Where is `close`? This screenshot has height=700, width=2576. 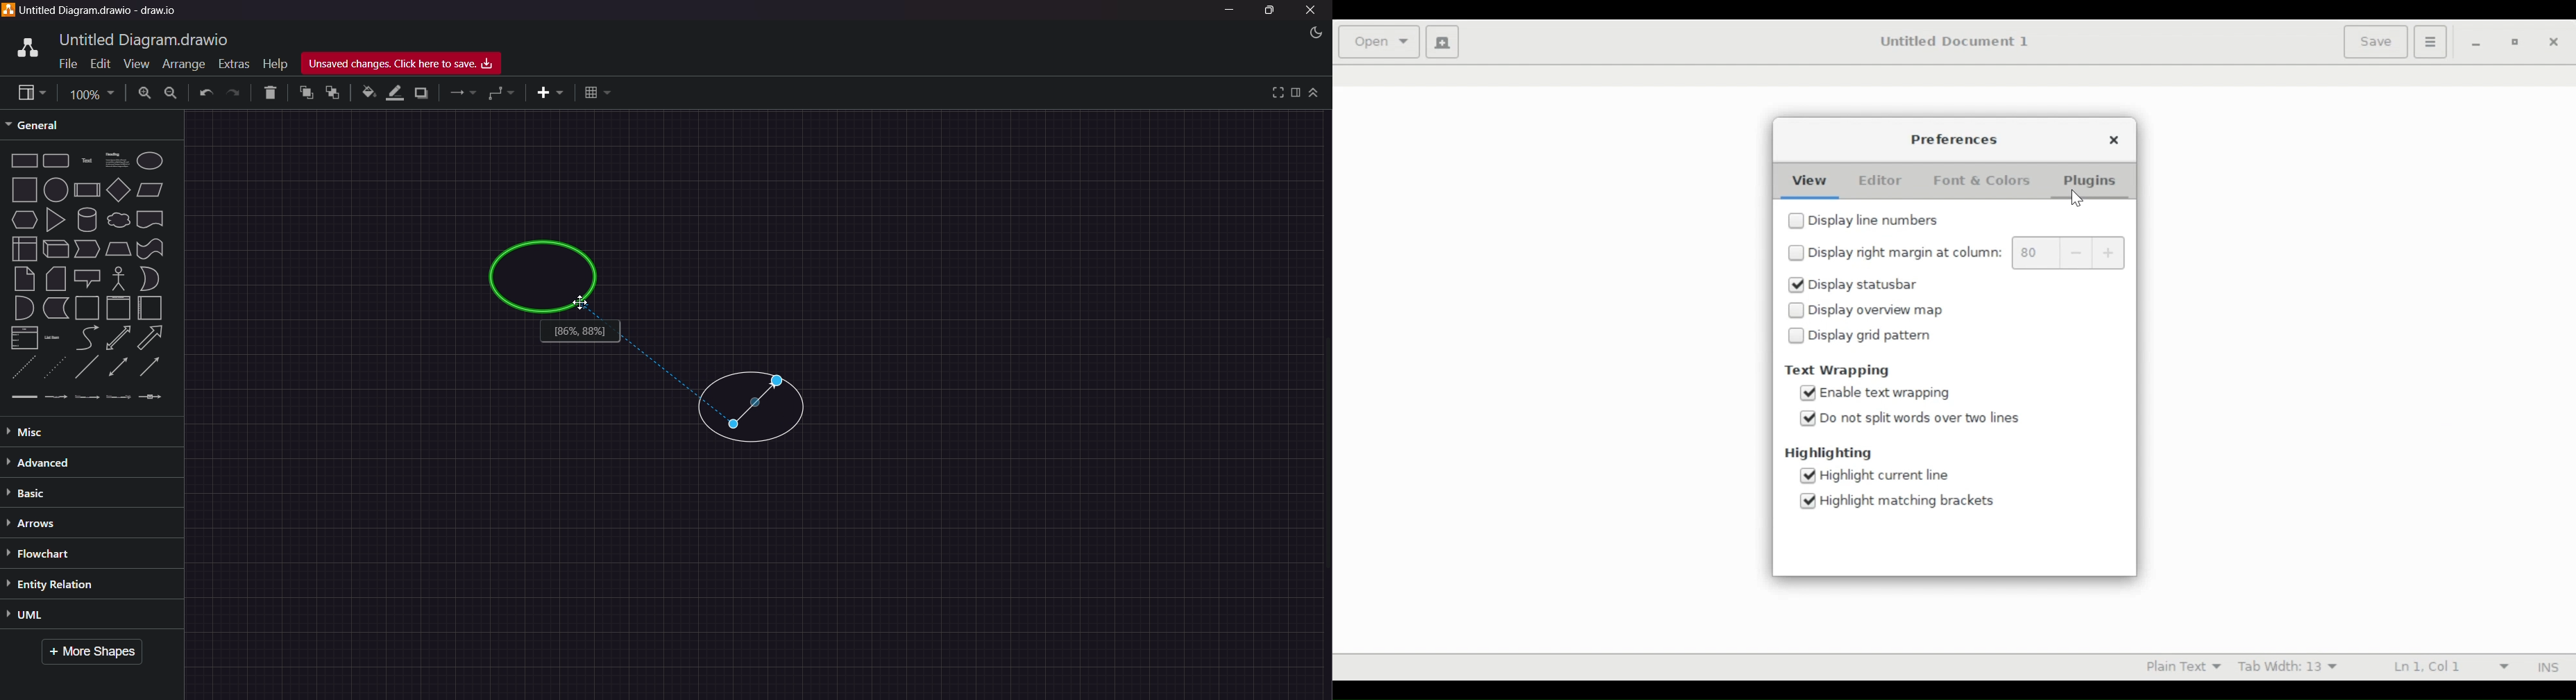
close is located at coordinates (2553, 42).